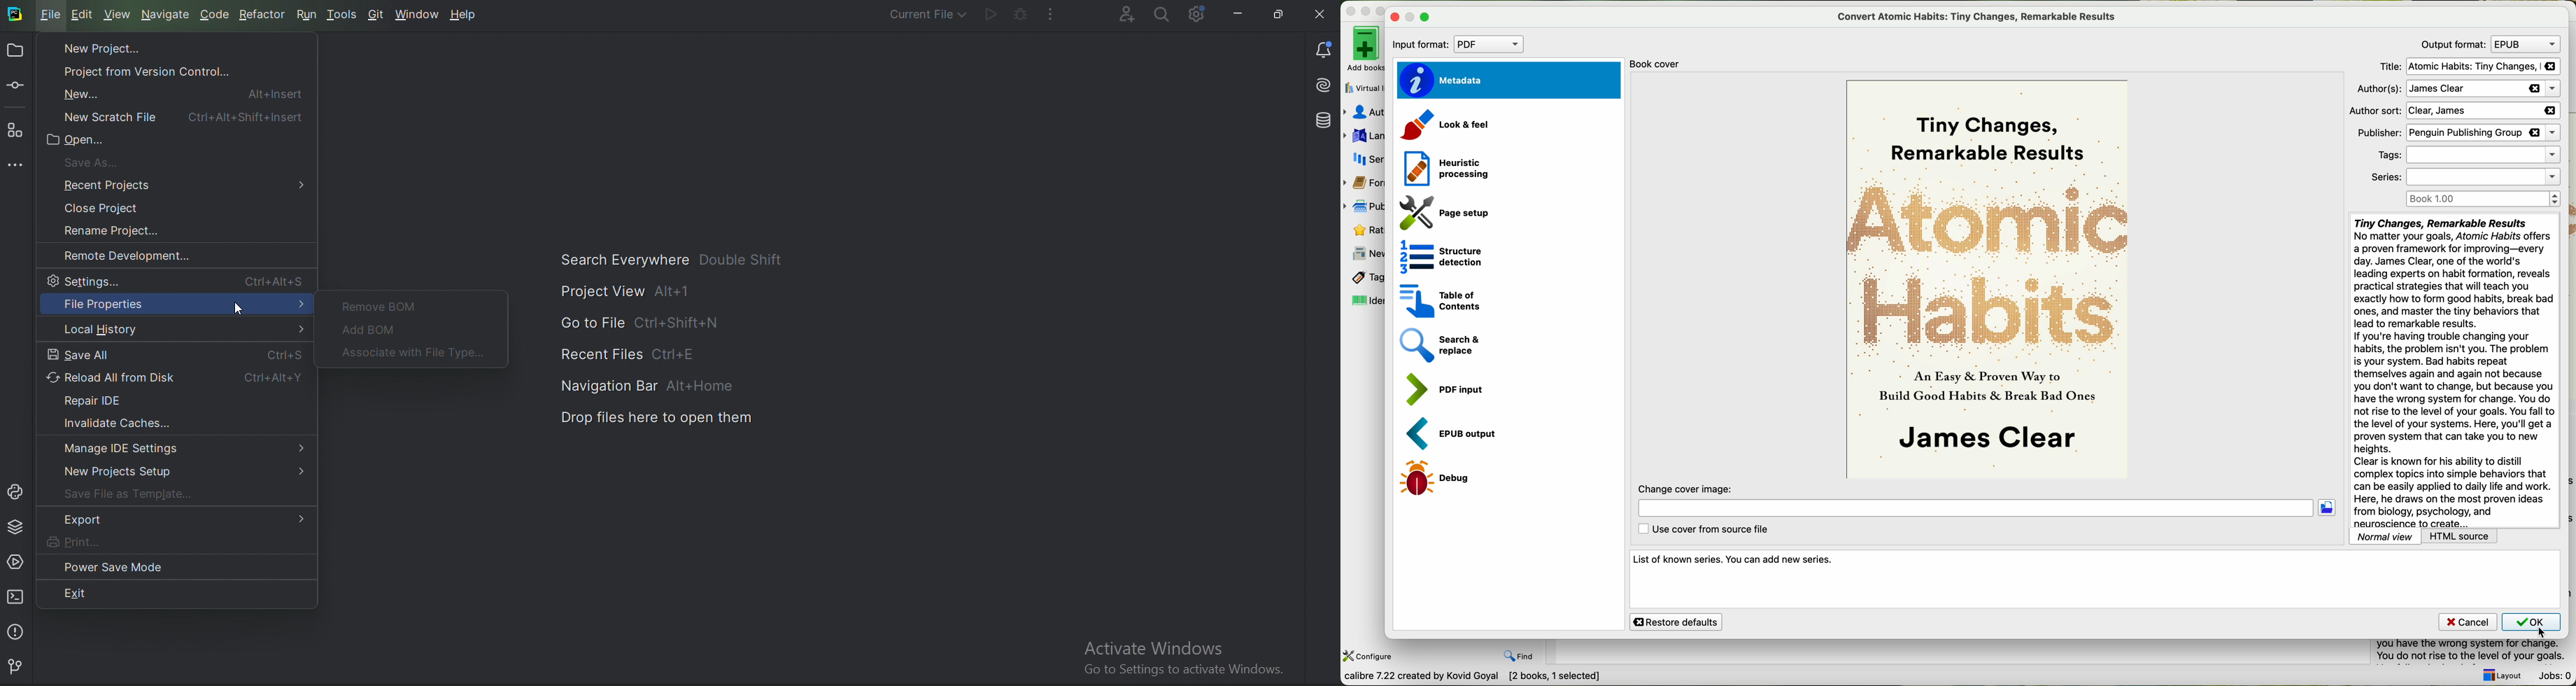 This screenshot has width=2576, height=700. Describe the element at coordinates (17, 526) in the screenshot. I see `Python package` at that location.